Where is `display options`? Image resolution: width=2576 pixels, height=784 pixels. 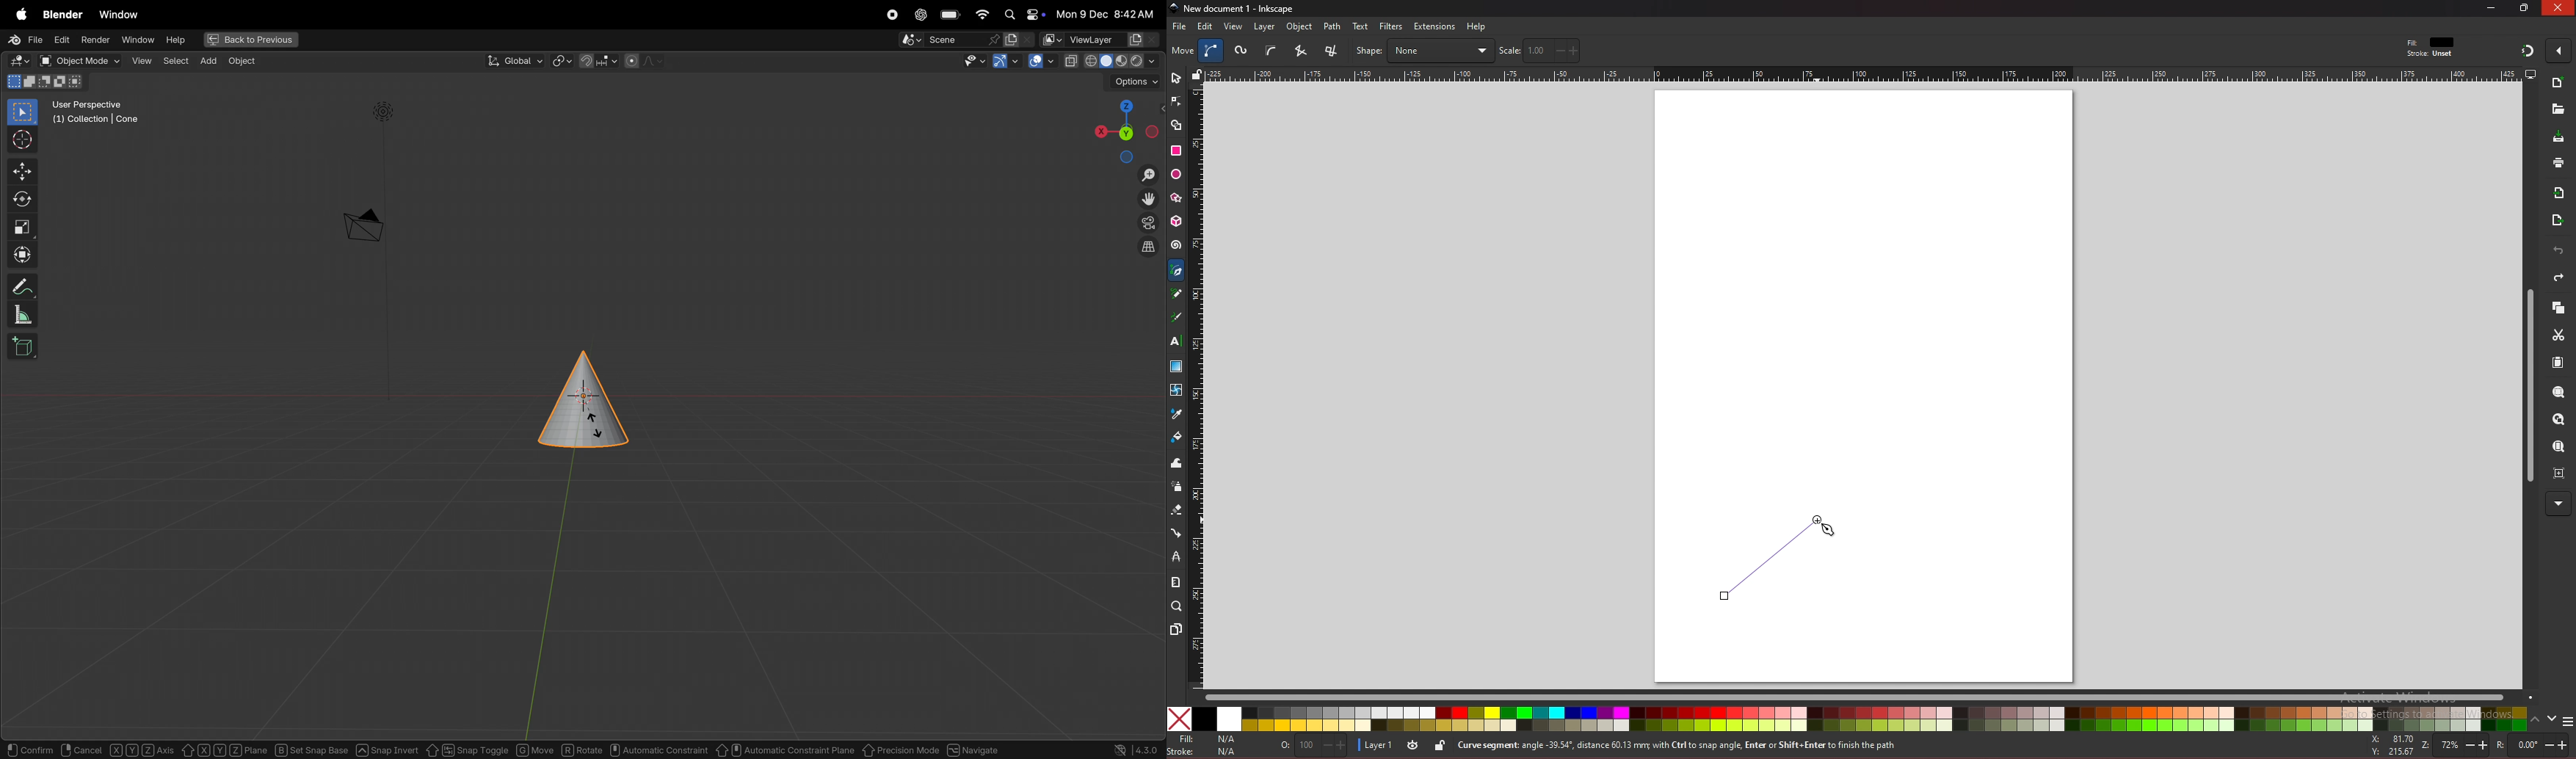 display options is located at coordinates (2530, 73).